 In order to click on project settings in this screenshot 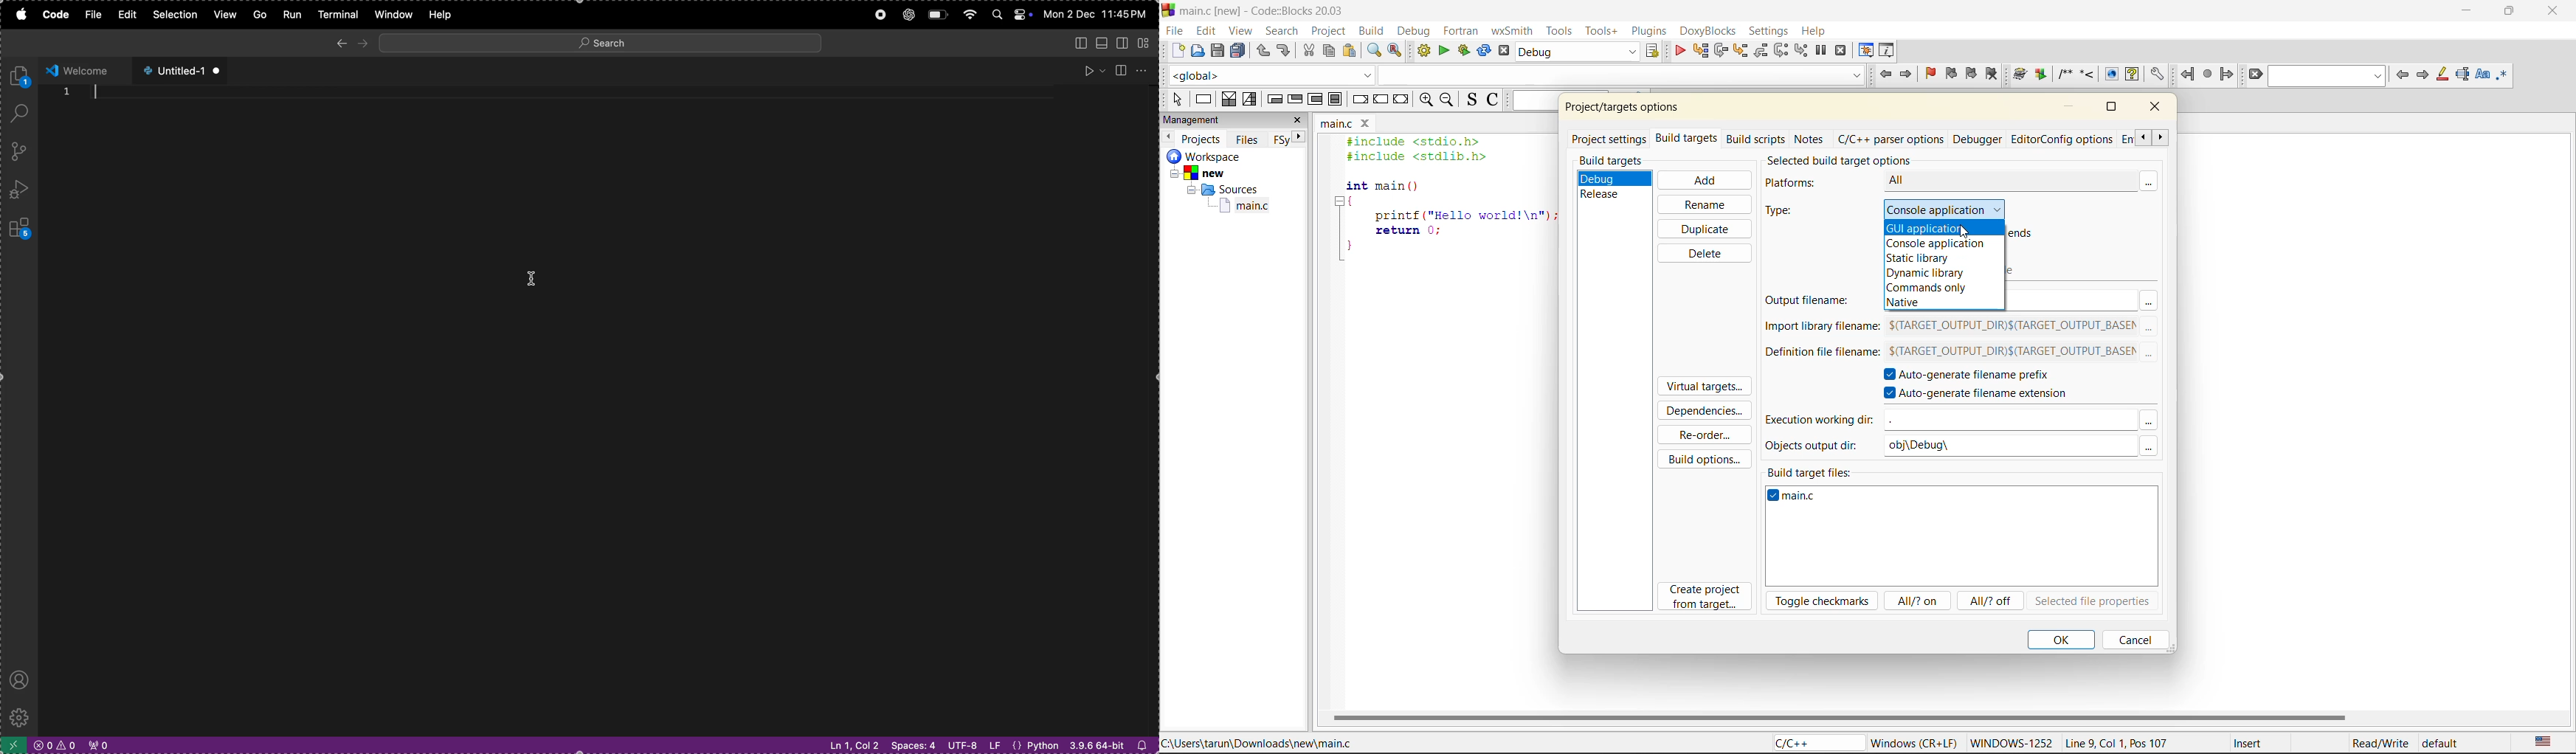, I will do `click(1609, 139)`.